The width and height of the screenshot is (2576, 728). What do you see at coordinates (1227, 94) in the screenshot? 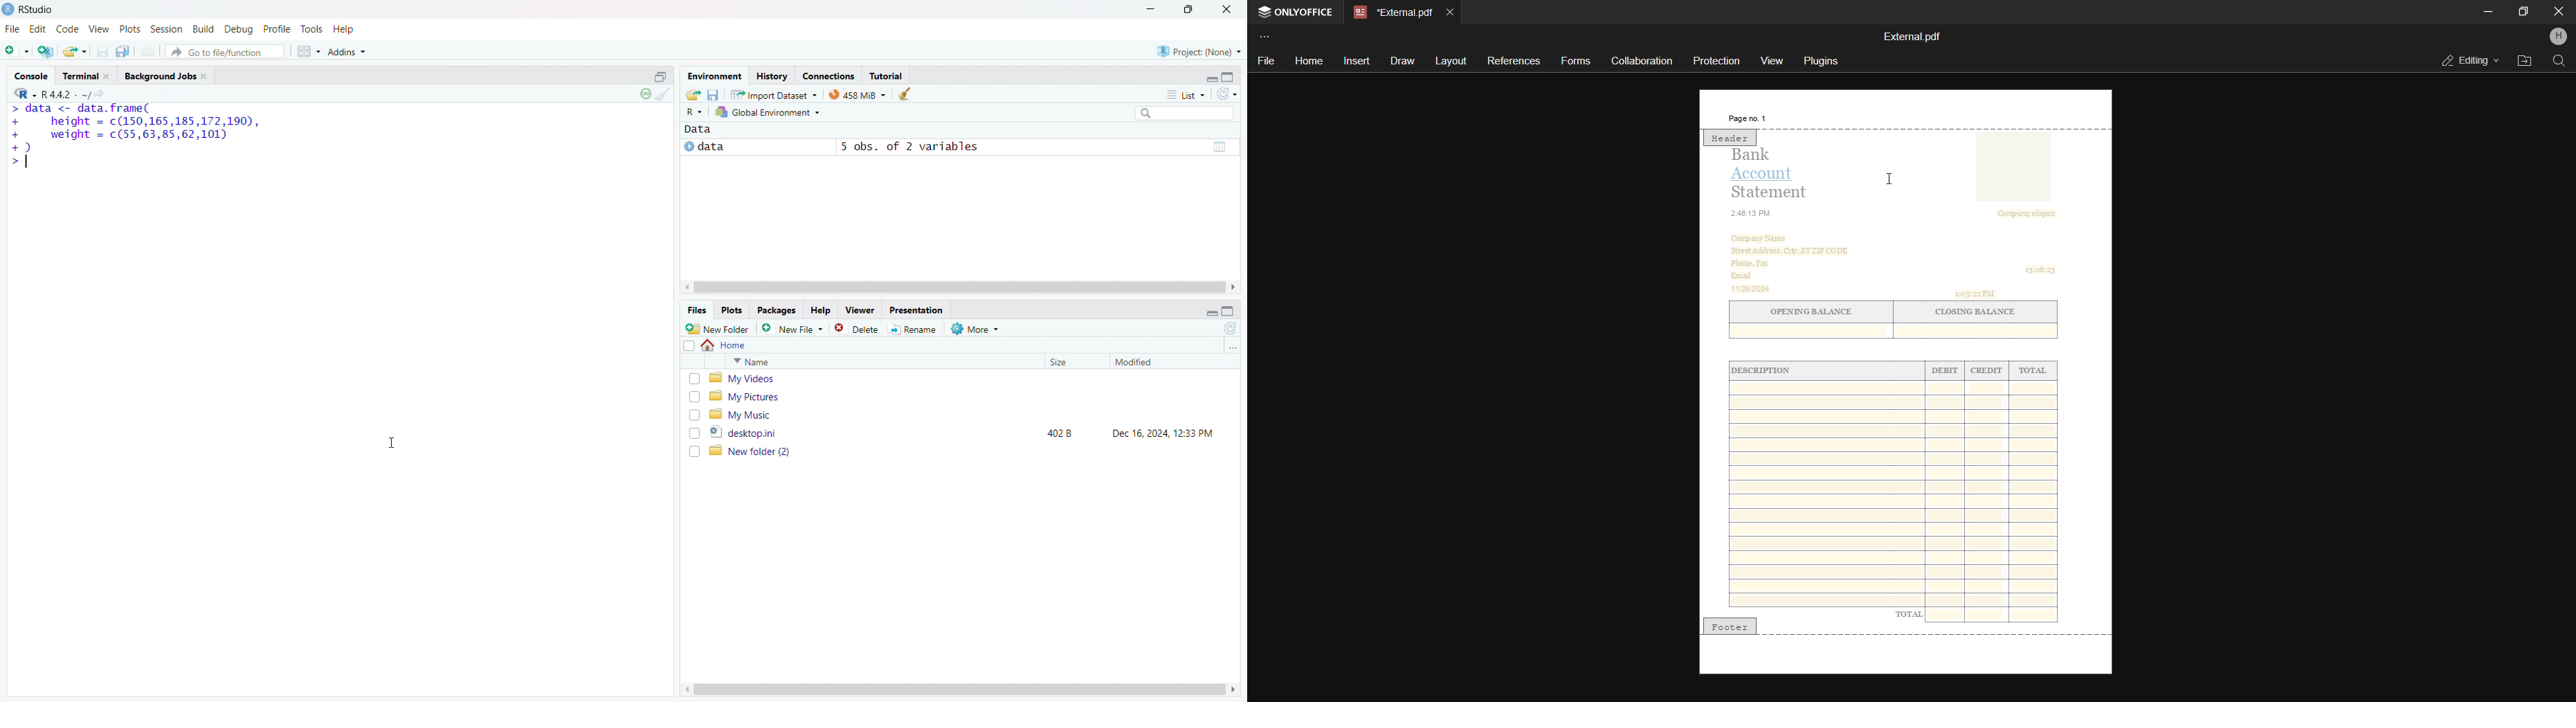
I see `refresh the list of objects` at bounding box center [1227, 94].